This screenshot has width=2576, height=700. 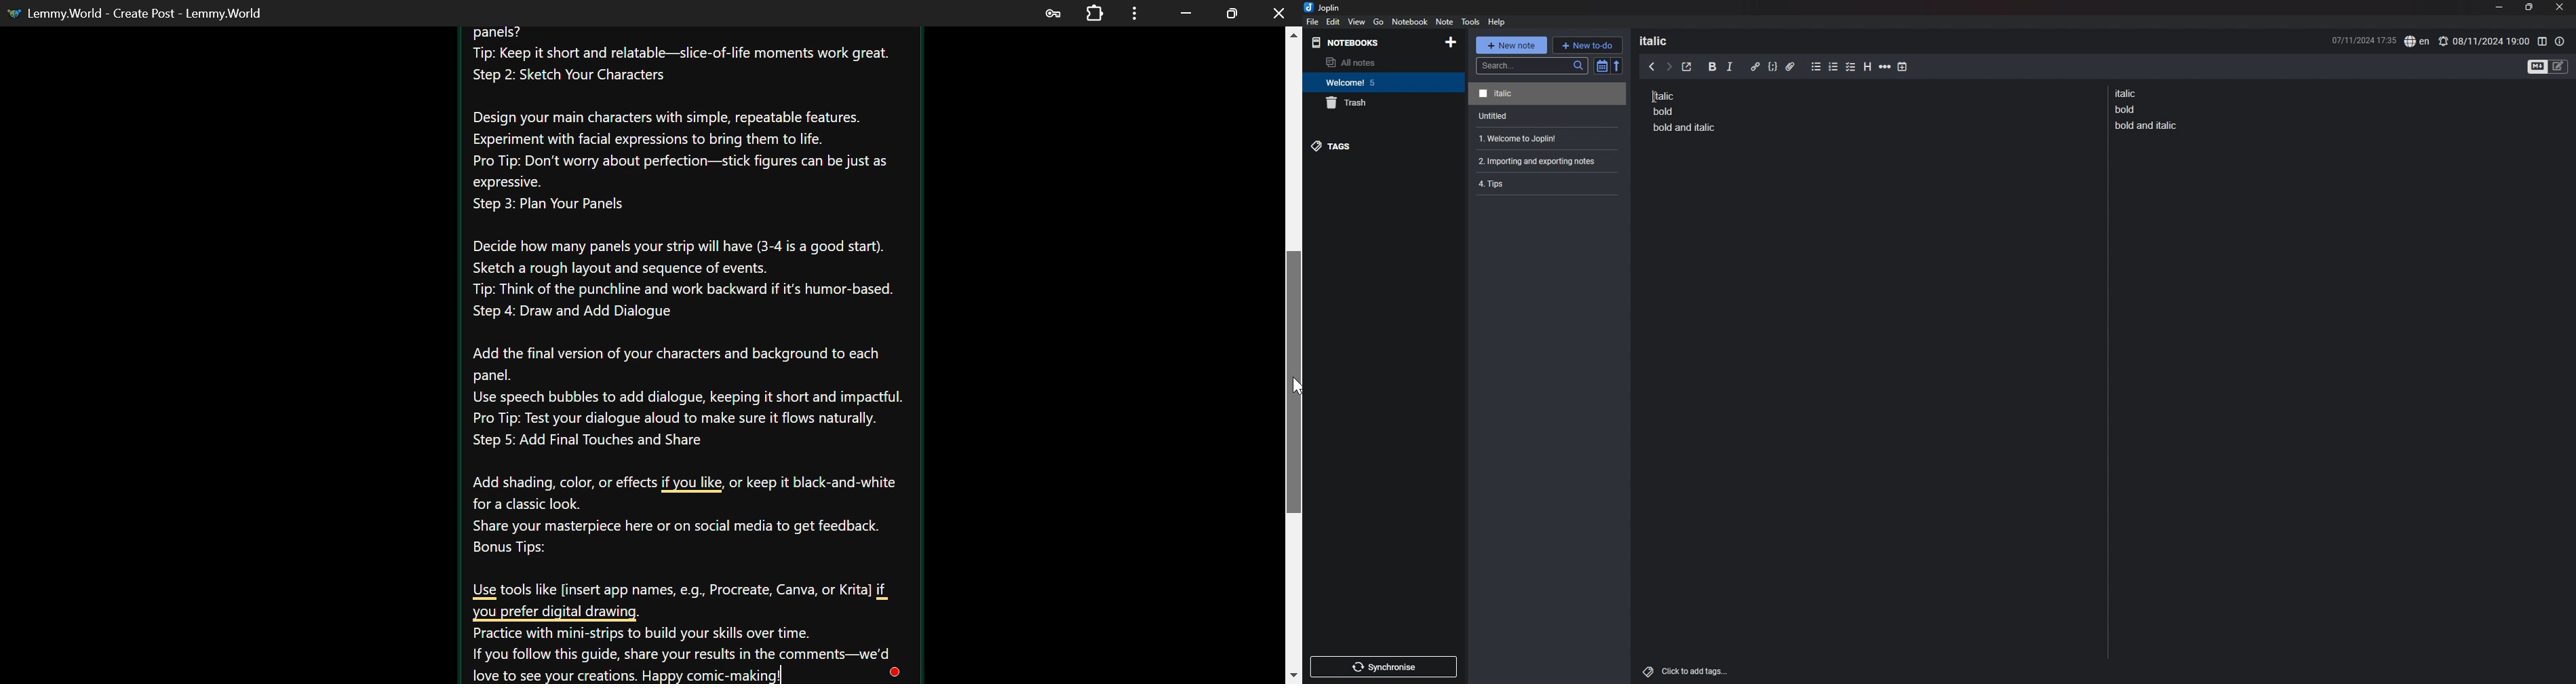 I want to click on notebooks, so click(x=1349, y=43).